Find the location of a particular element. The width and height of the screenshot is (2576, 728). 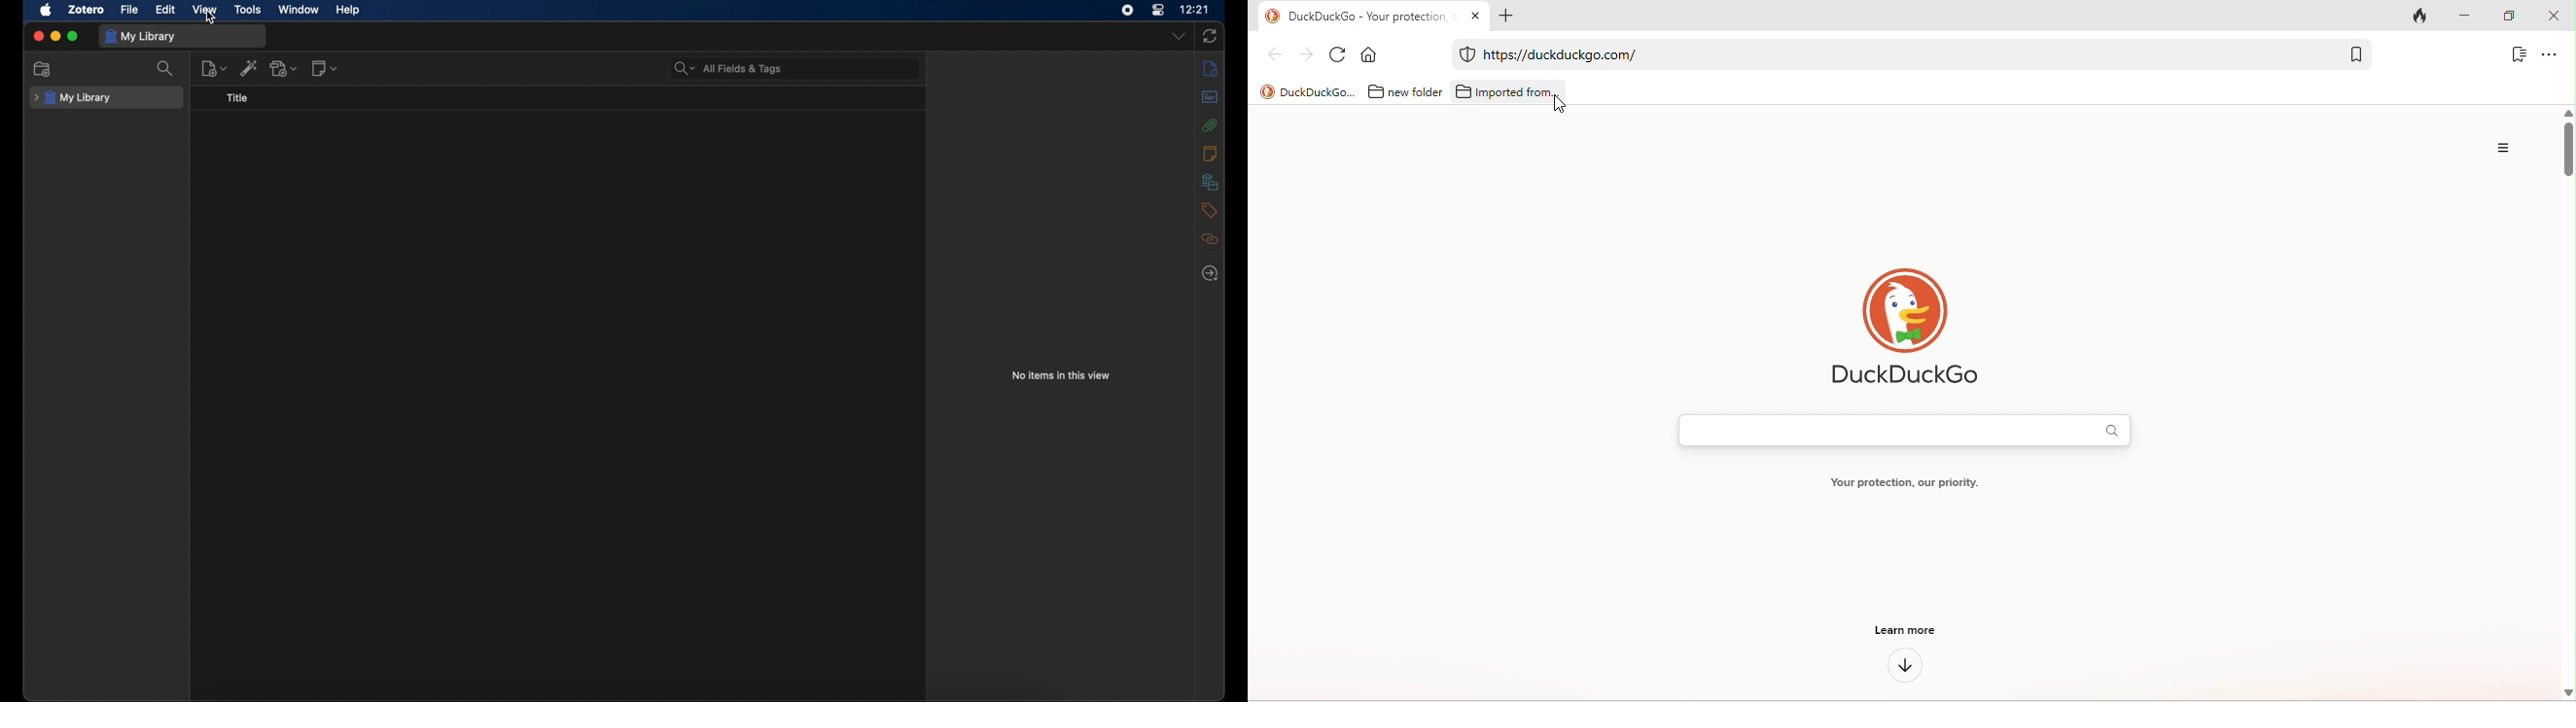

edit is located at coordinates (165, 10).